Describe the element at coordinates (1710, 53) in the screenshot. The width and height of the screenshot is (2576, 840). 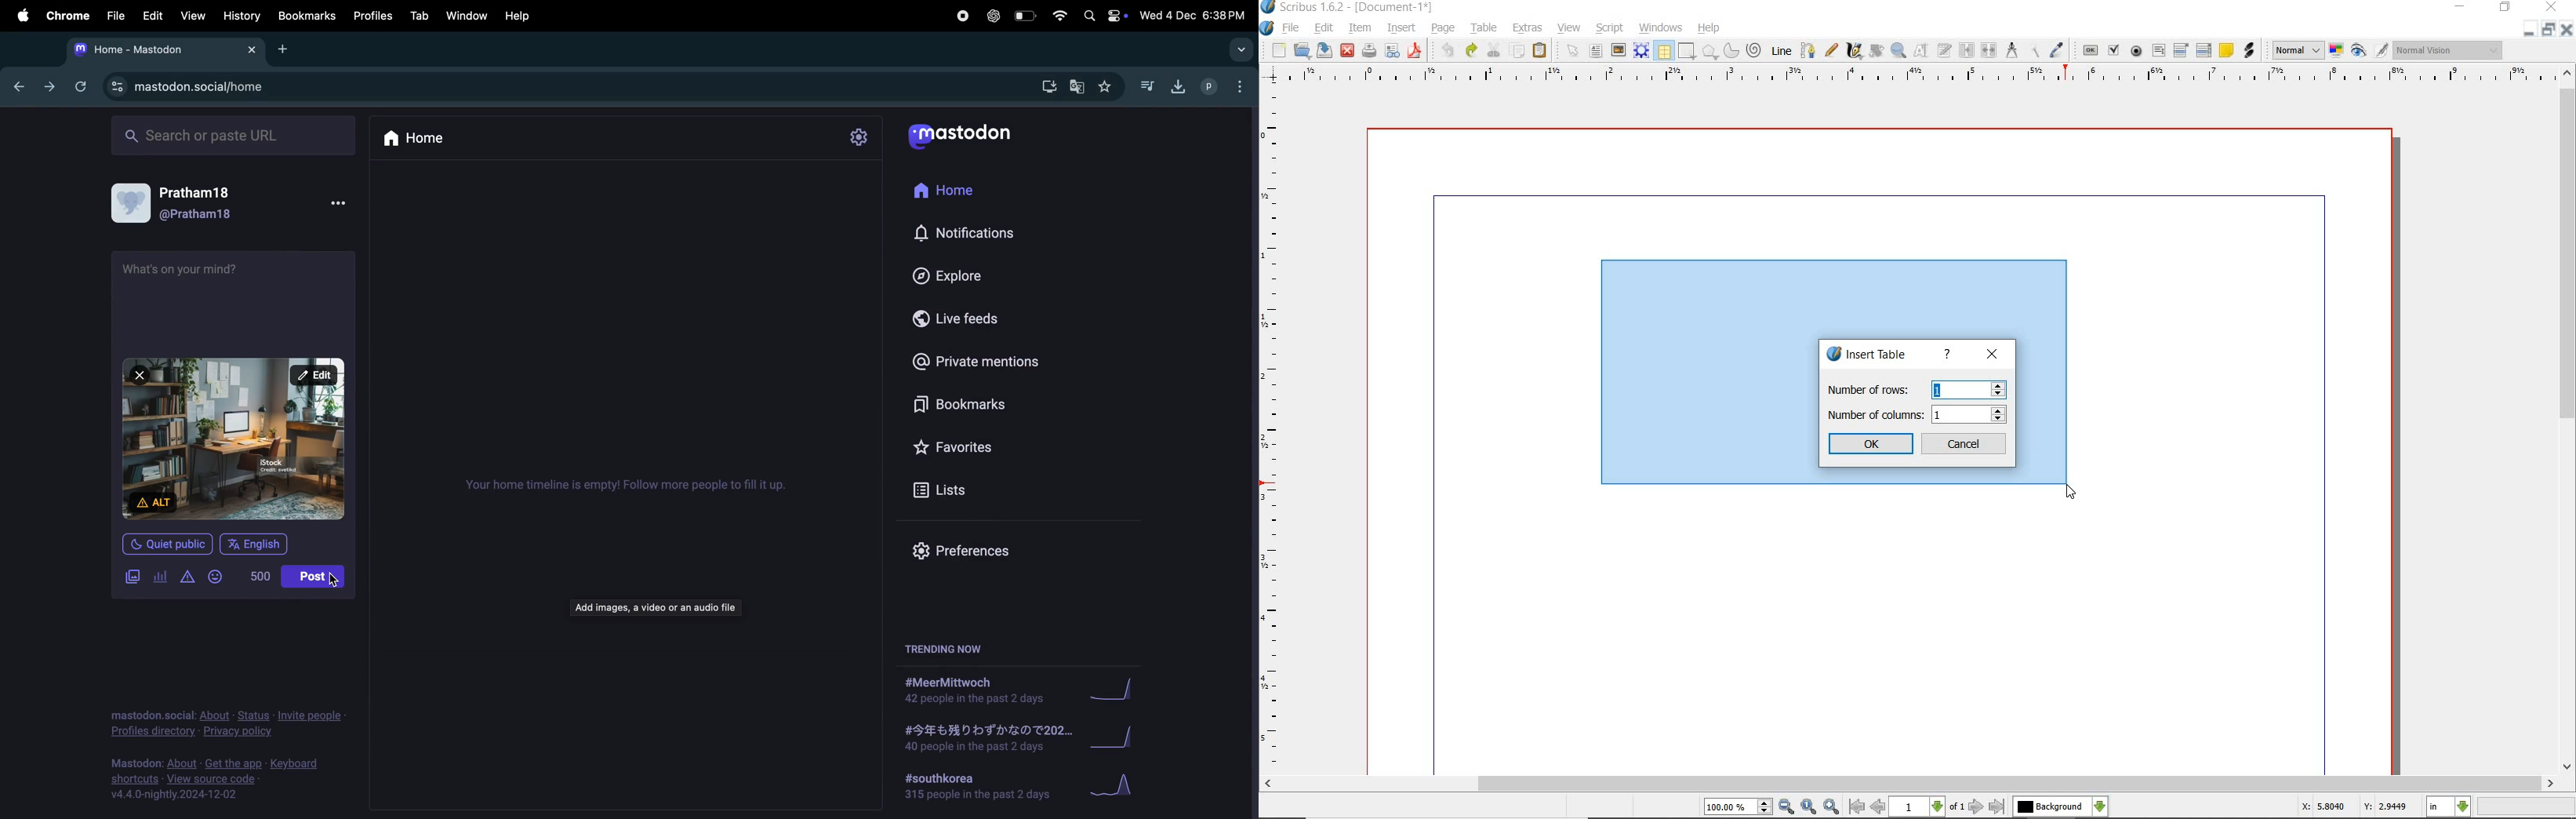
I see `shape` at that location.